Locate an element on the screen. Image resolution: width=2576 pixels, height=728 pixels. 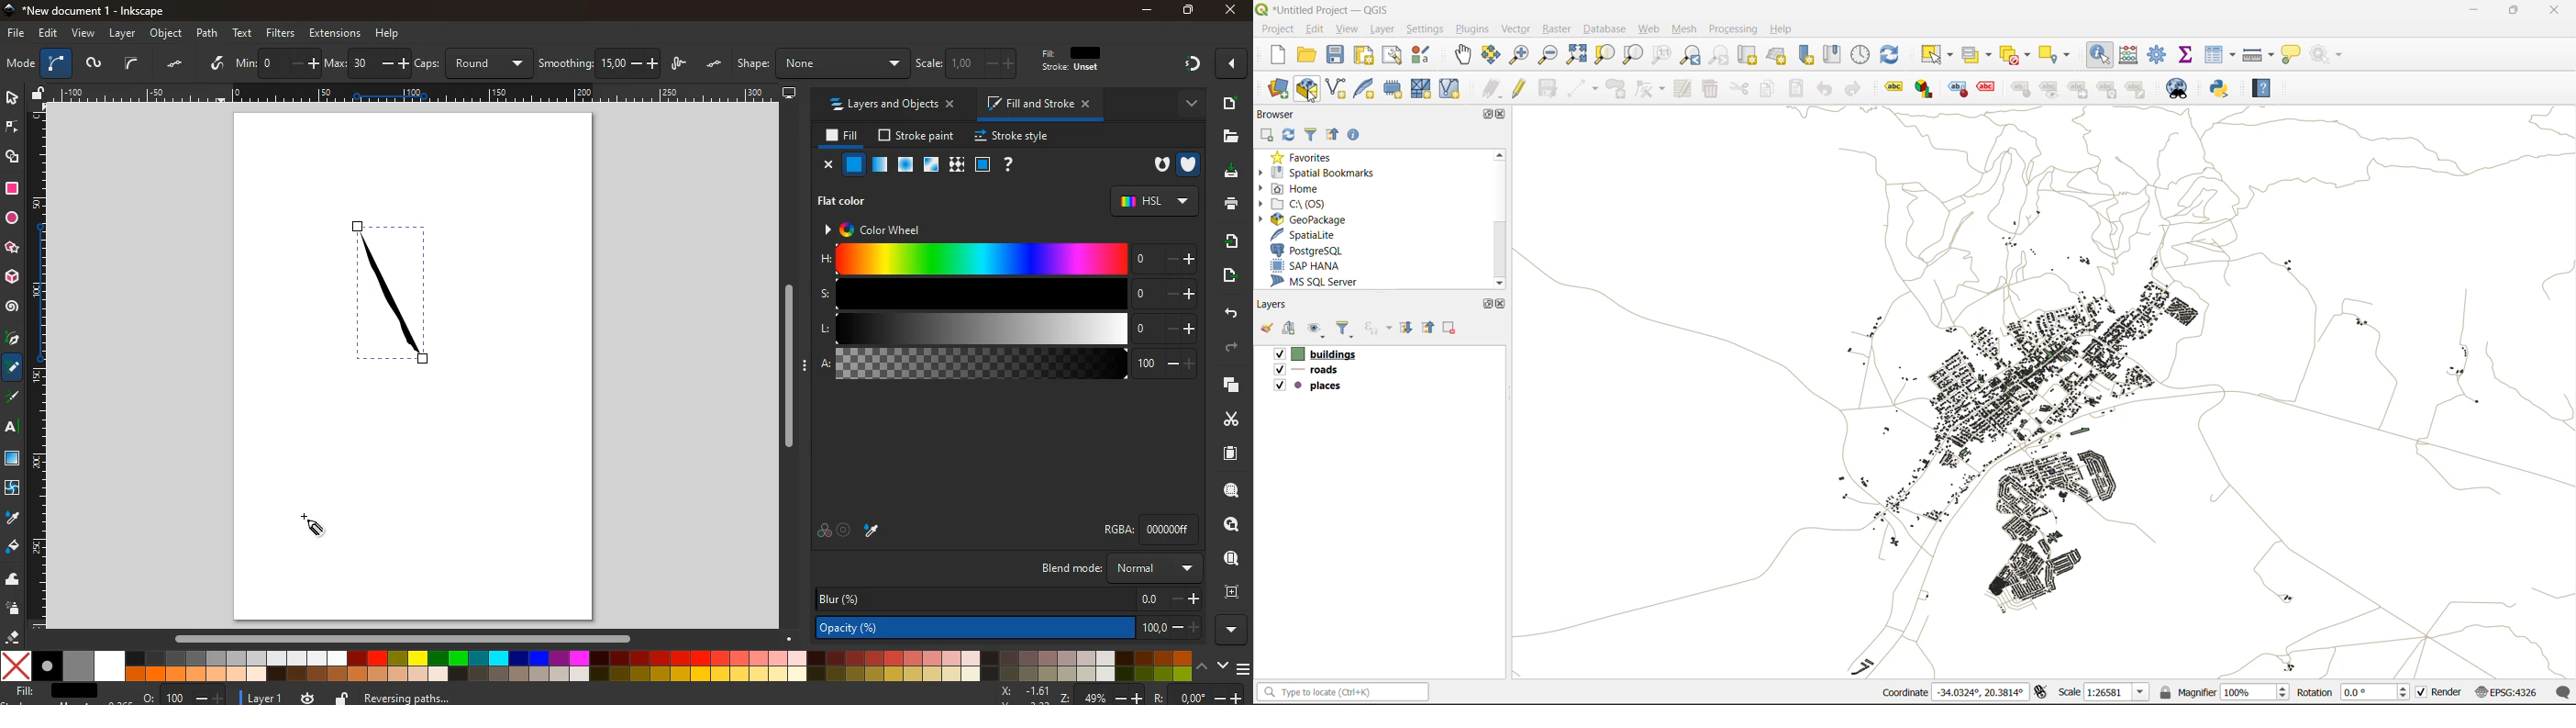
close is located at coordinates (1503, 115).